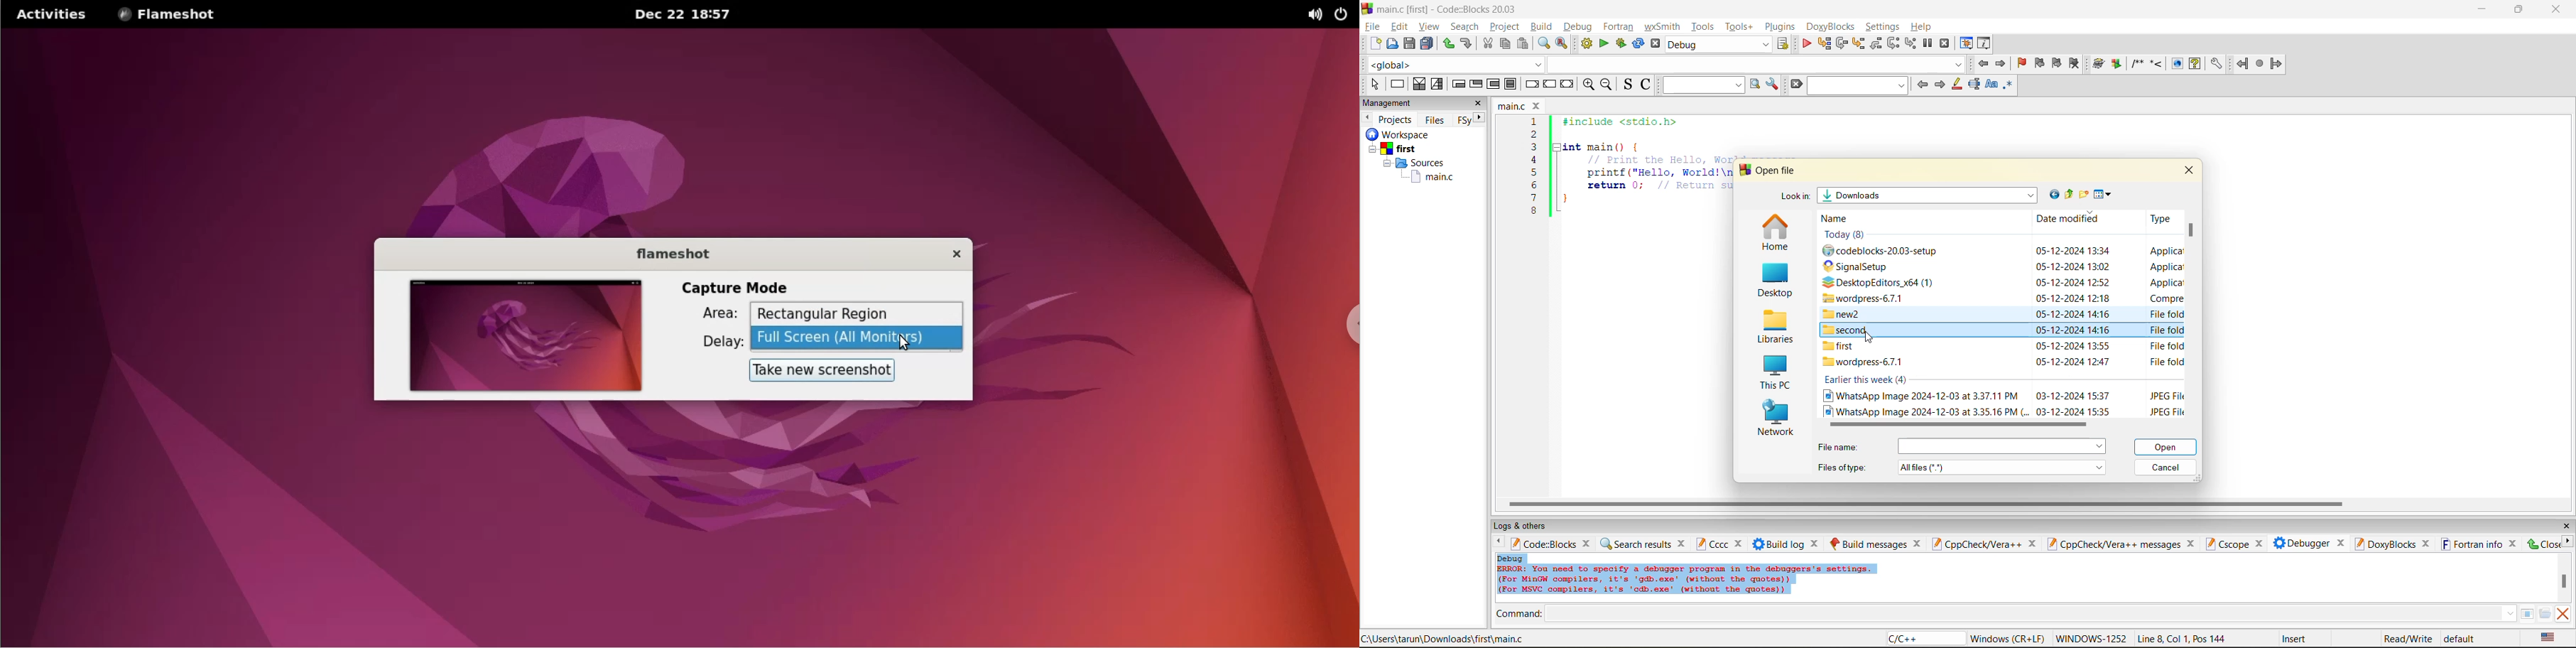 Image resolution: width=2576 pixels, height=672 pixels. Describe the element at coordinates (1754, 84) in the screenshot. I see `run search` at that location.